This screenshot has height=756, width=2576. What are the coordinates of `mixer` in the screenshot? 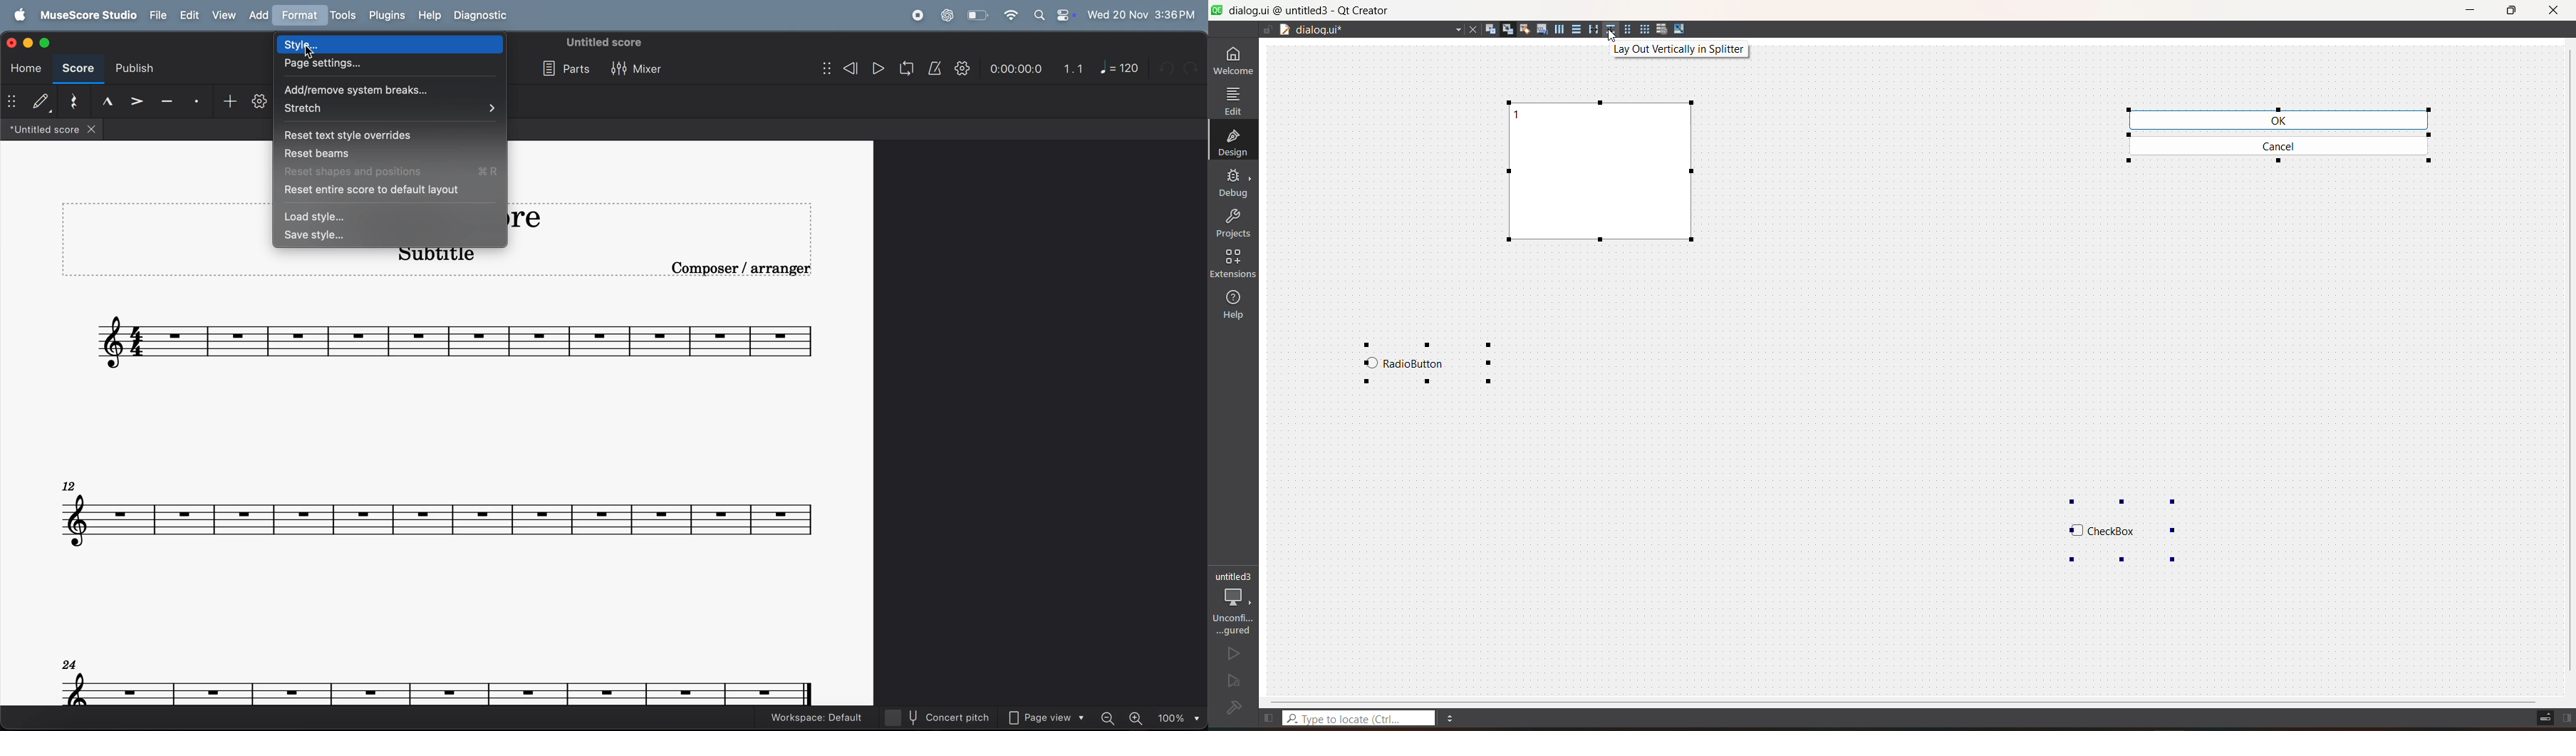 It's located at (638, 70).